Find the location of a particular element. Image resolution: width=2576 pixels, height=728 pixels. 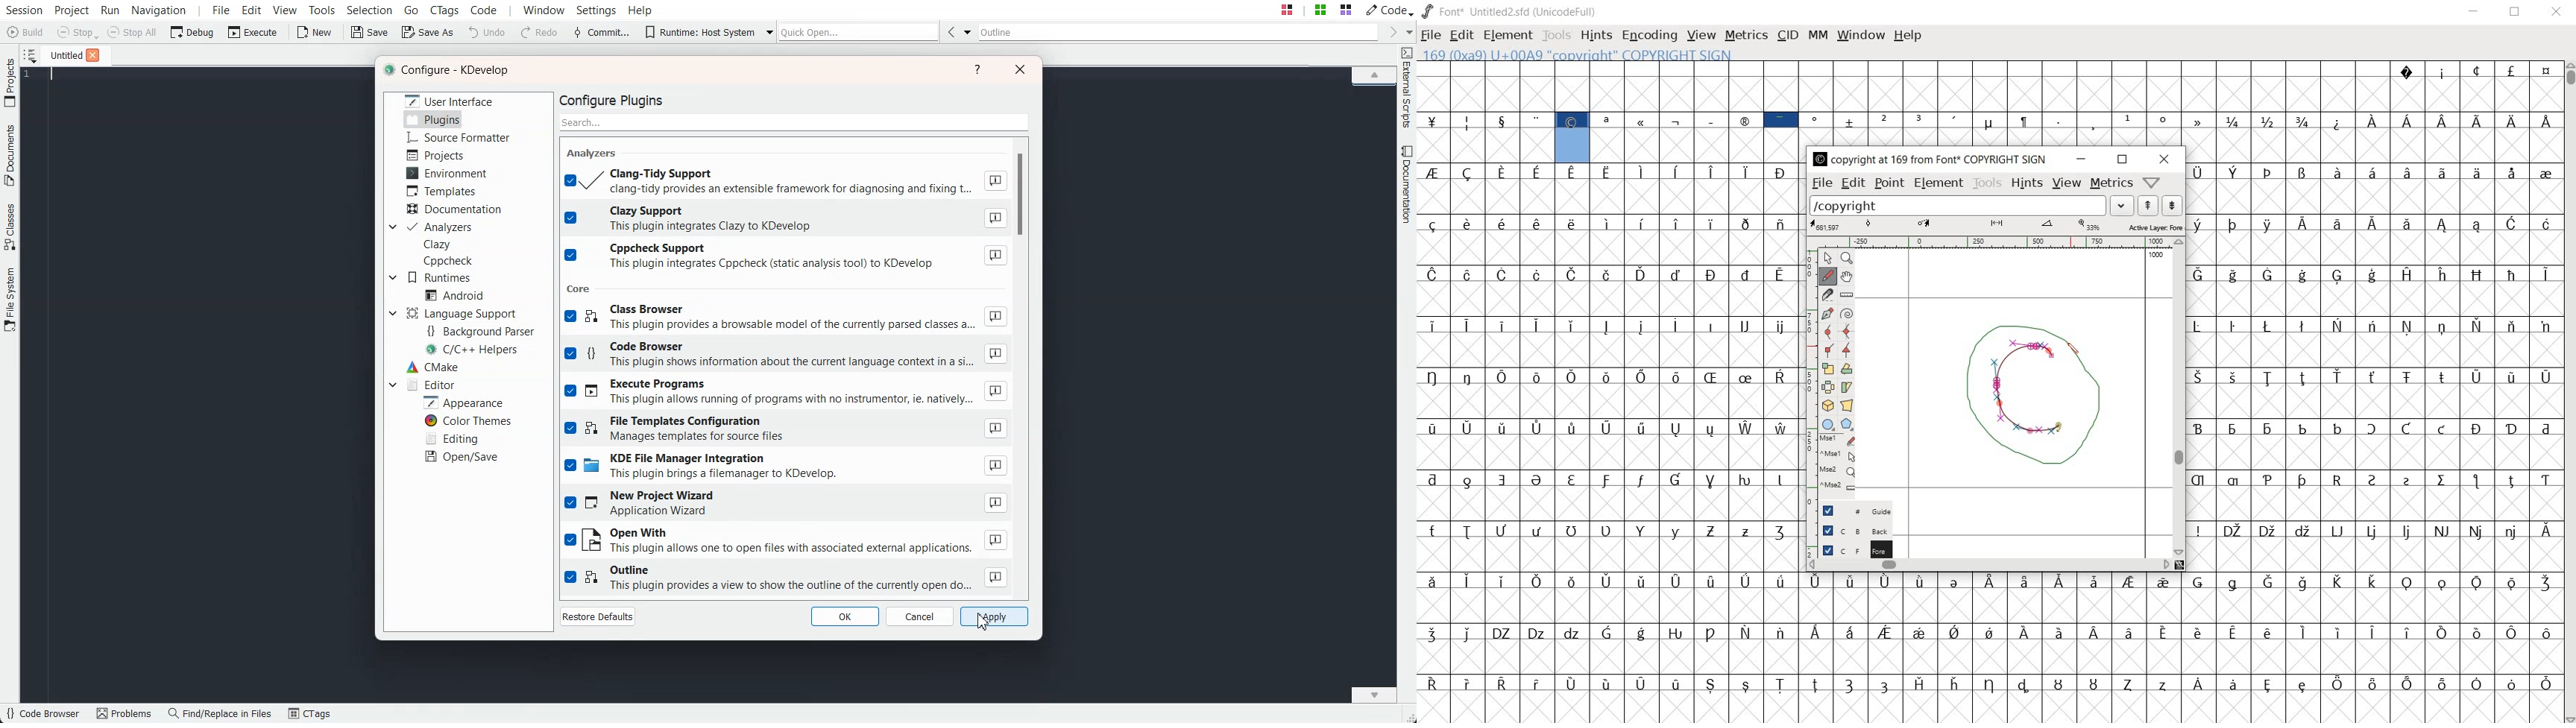

Enable Clang-Tidy Support is located at coordinates (786, 180).